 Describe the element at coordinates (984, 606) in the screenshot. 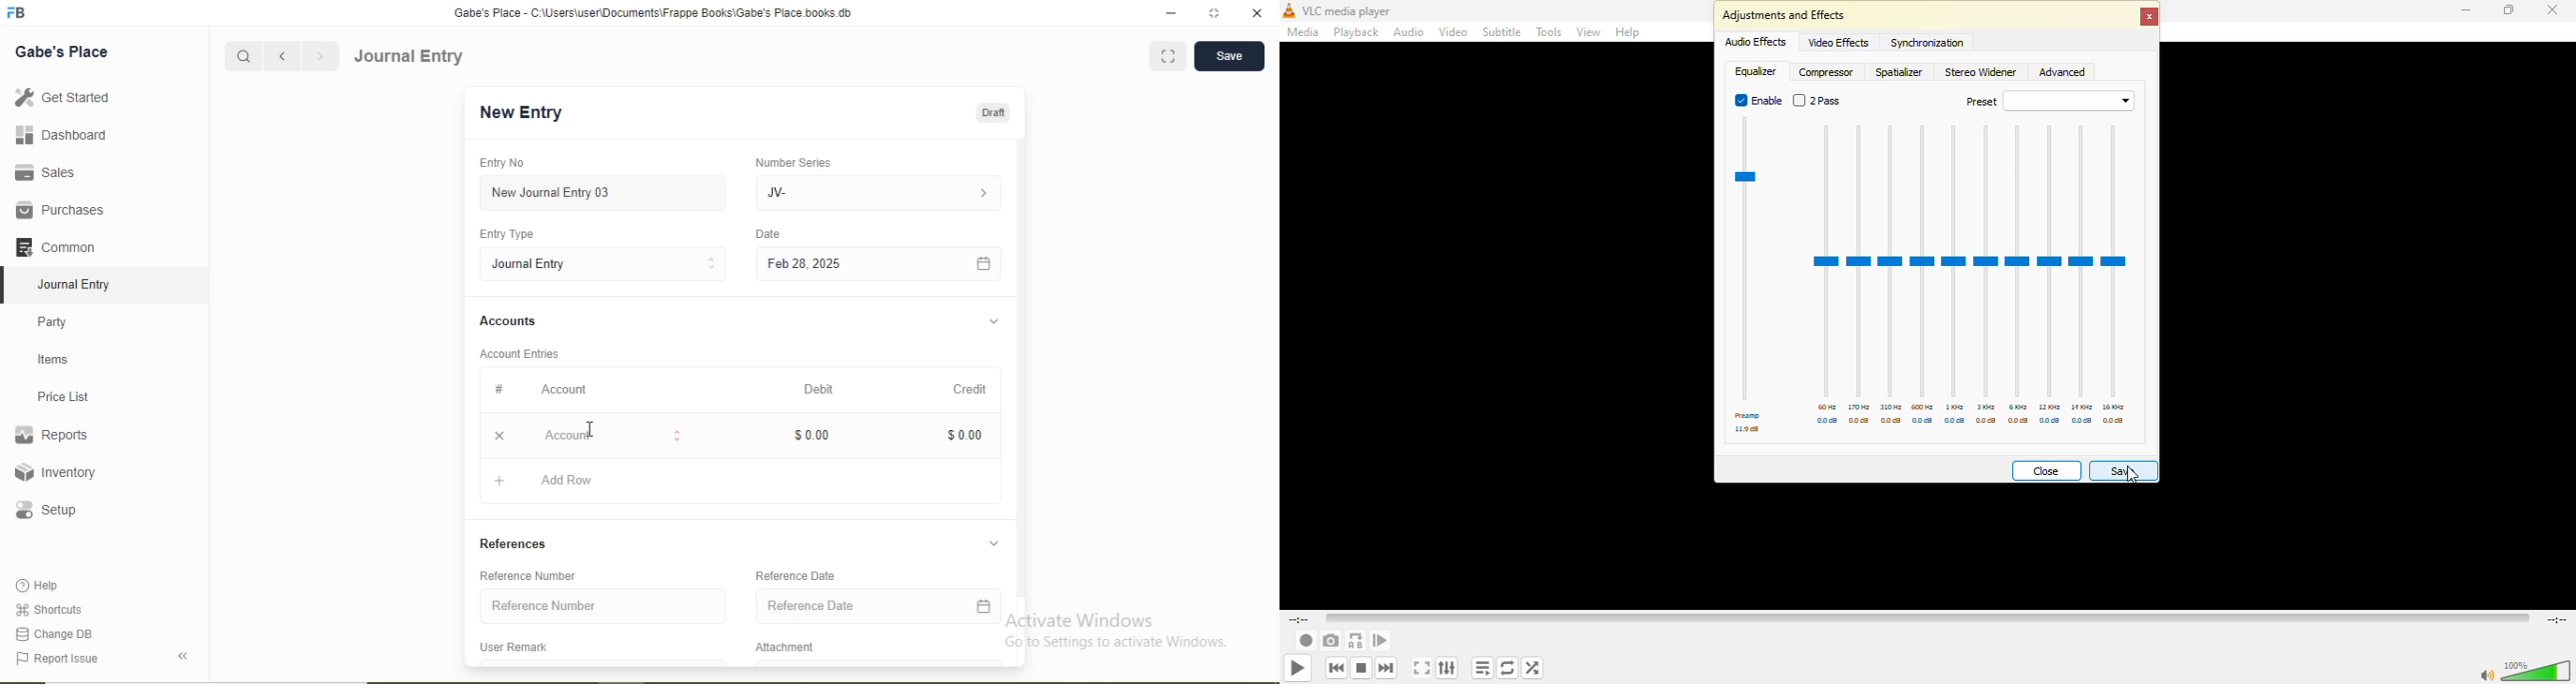

I see `Calendar` at that location.